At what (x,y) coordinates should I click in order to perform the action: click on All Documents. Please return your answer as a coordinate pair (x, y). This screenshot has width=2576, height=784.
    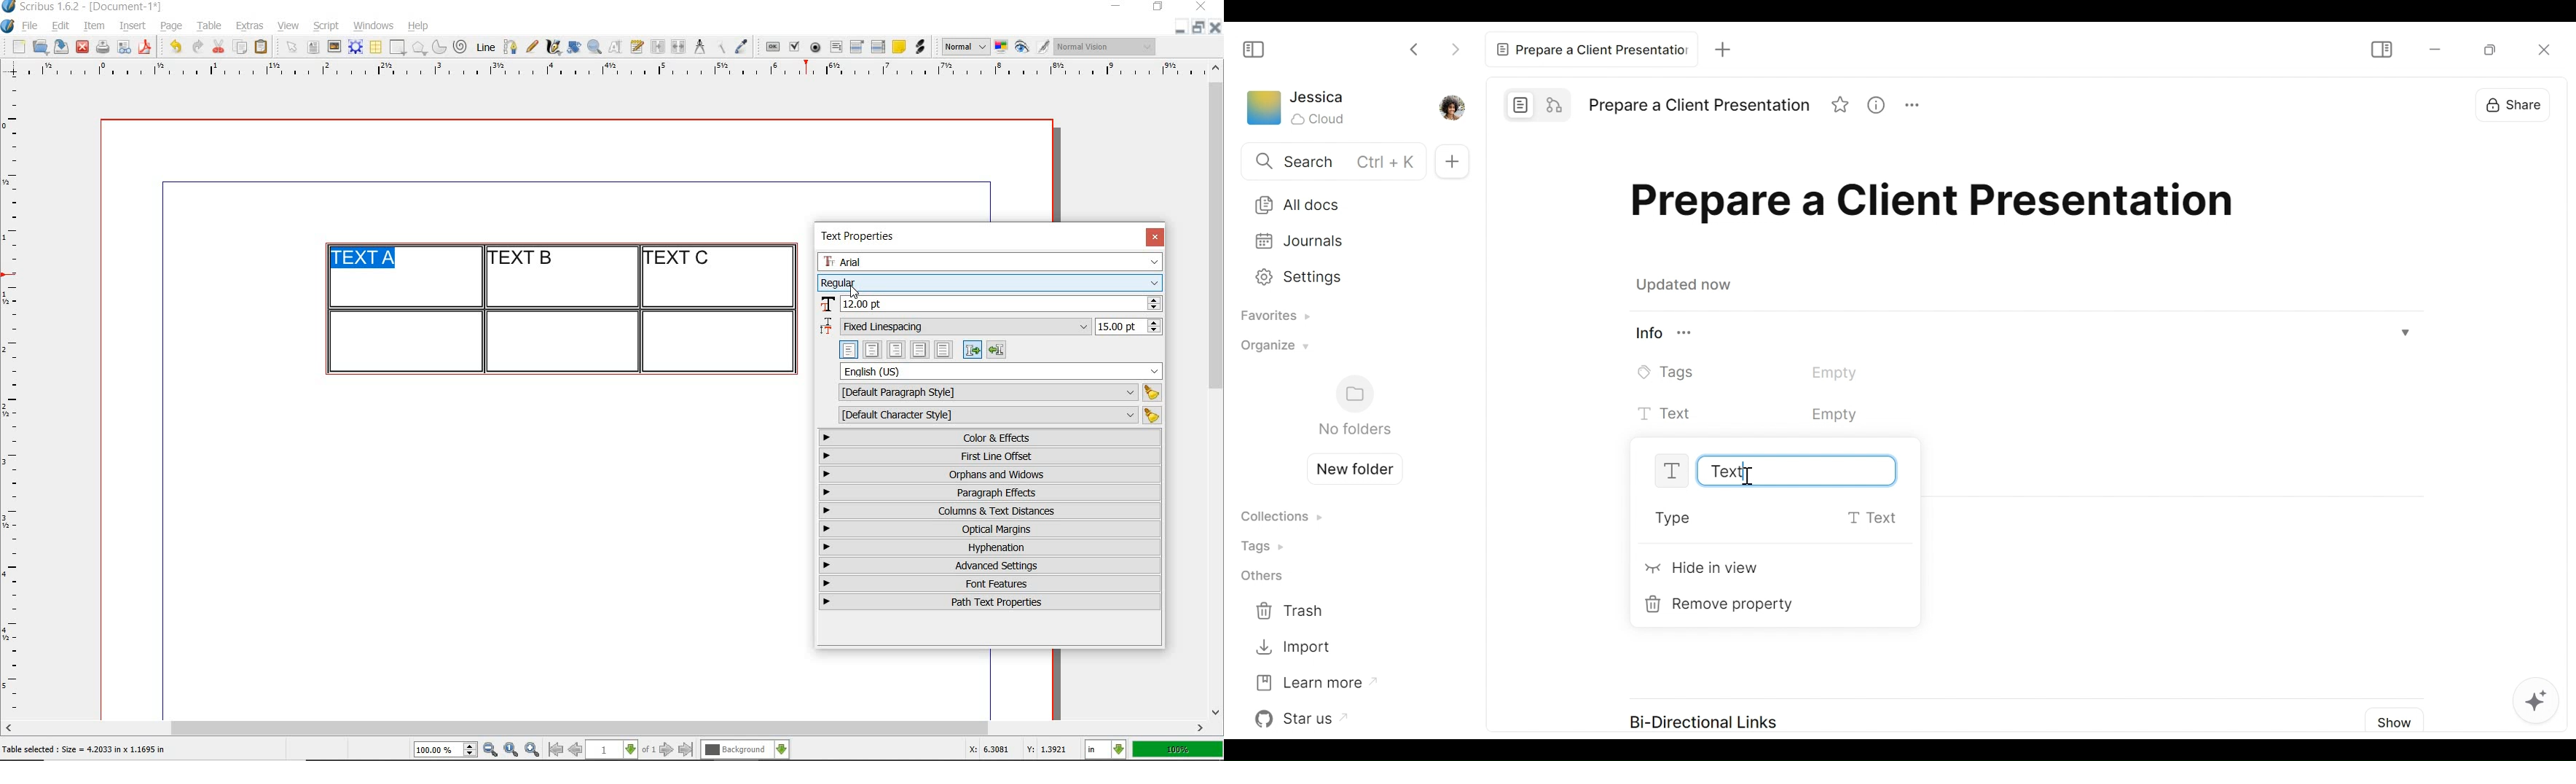
    Looking at the image, I should click on (1344, 204).